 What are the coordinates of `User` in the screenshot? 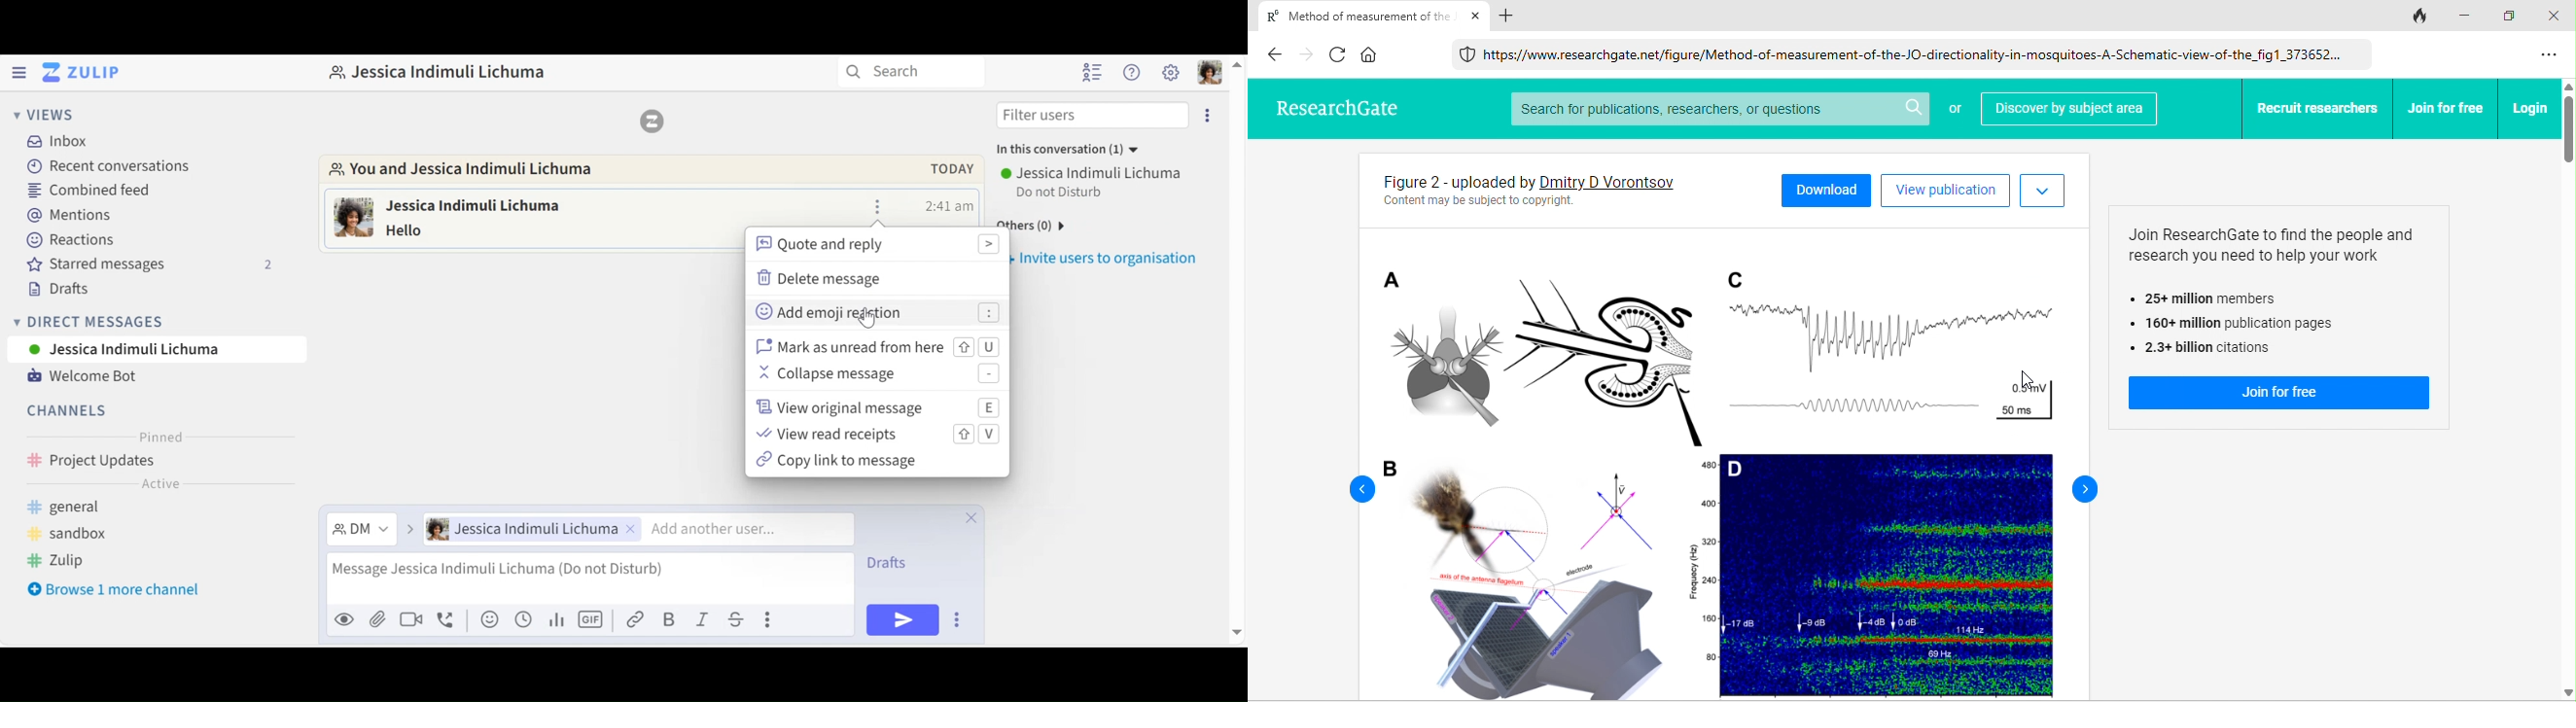 It's located at (1093, 174).